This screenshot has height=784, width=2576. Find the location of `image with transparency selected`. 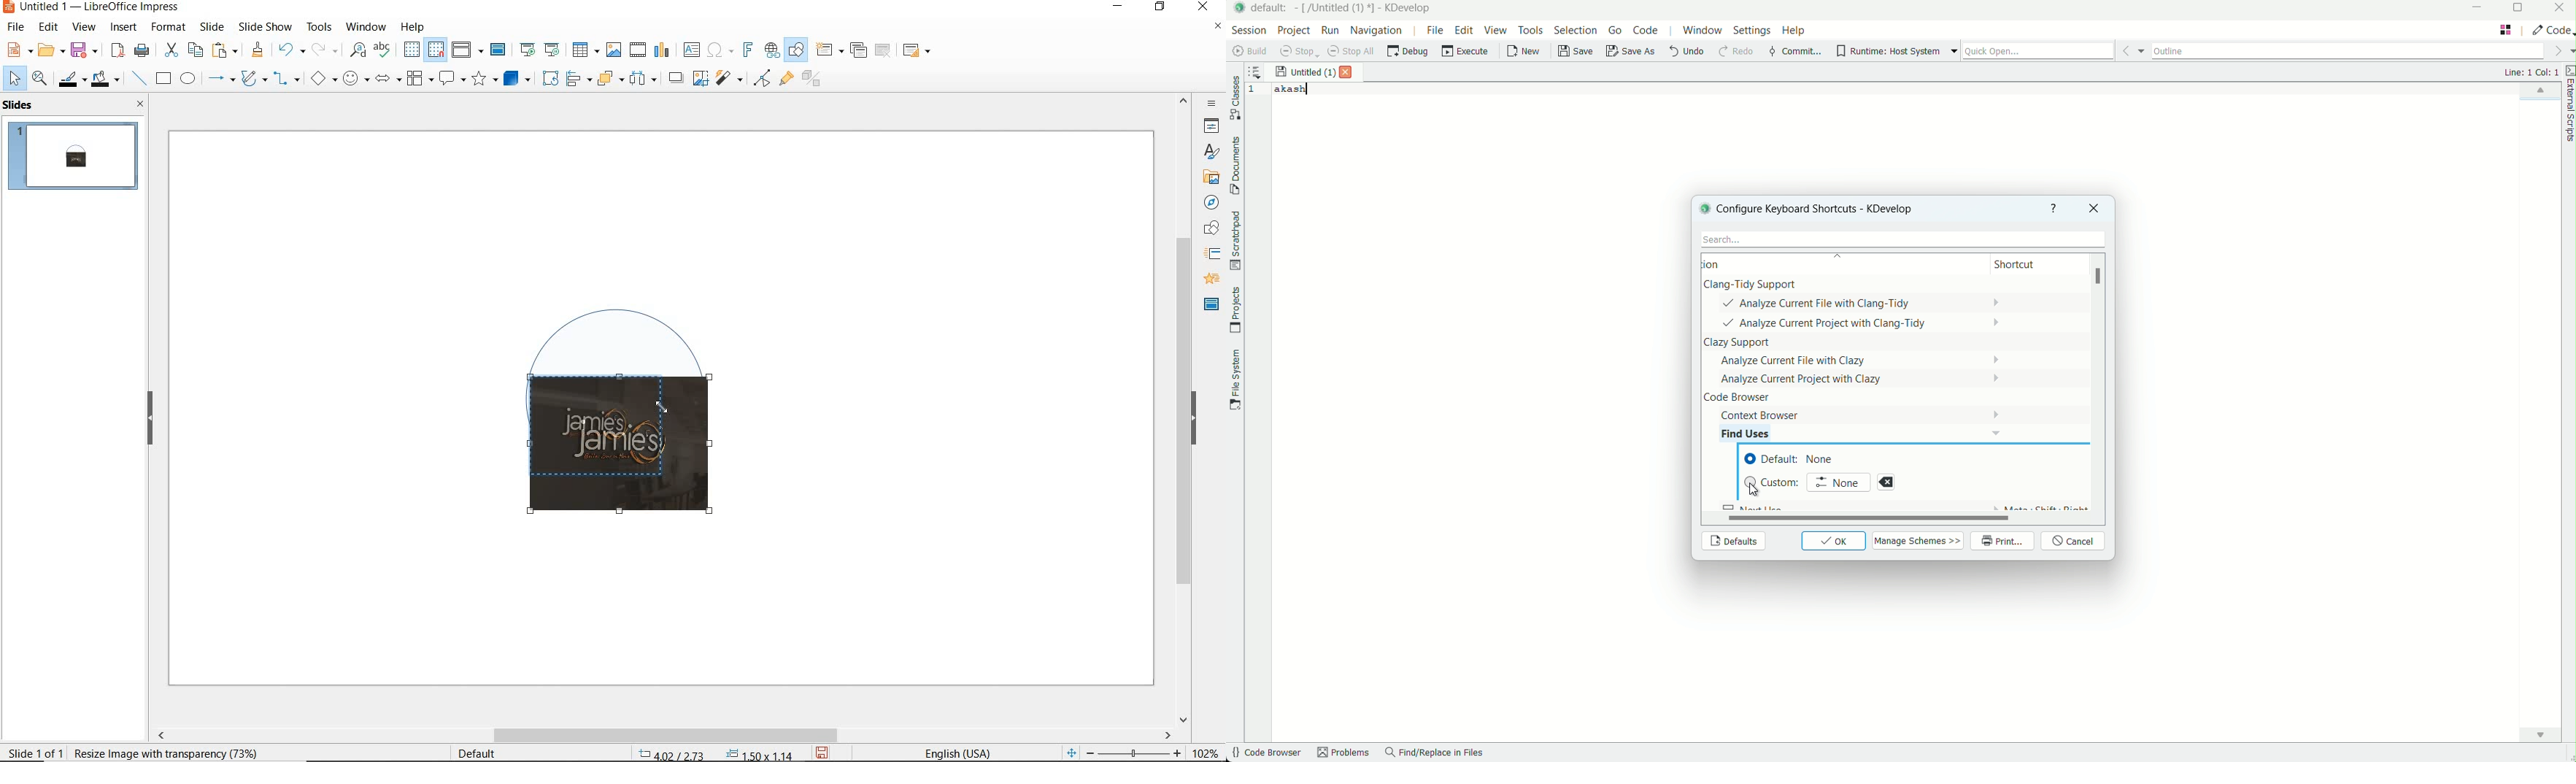

image with transparency selected is located at coordinates (169, 752).